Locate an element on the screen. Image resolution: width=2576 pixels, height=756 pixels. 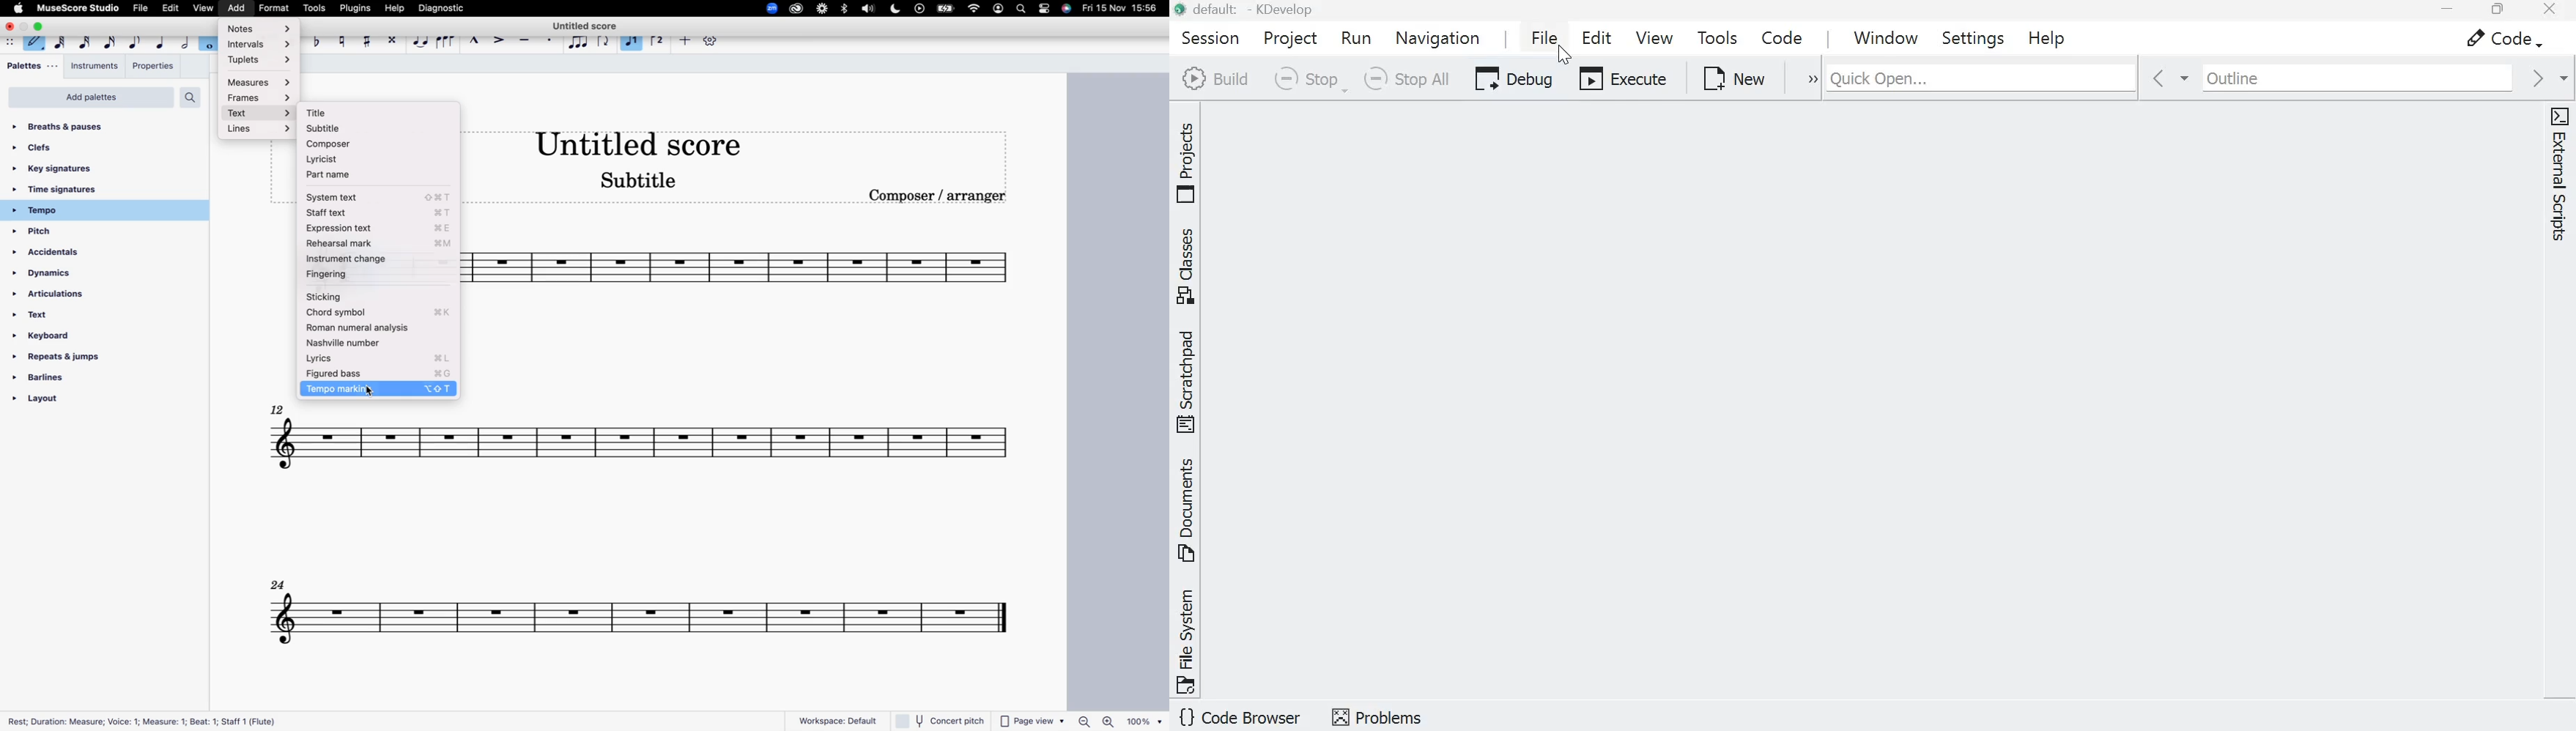
time signatures is located at coordinates (100, 189).